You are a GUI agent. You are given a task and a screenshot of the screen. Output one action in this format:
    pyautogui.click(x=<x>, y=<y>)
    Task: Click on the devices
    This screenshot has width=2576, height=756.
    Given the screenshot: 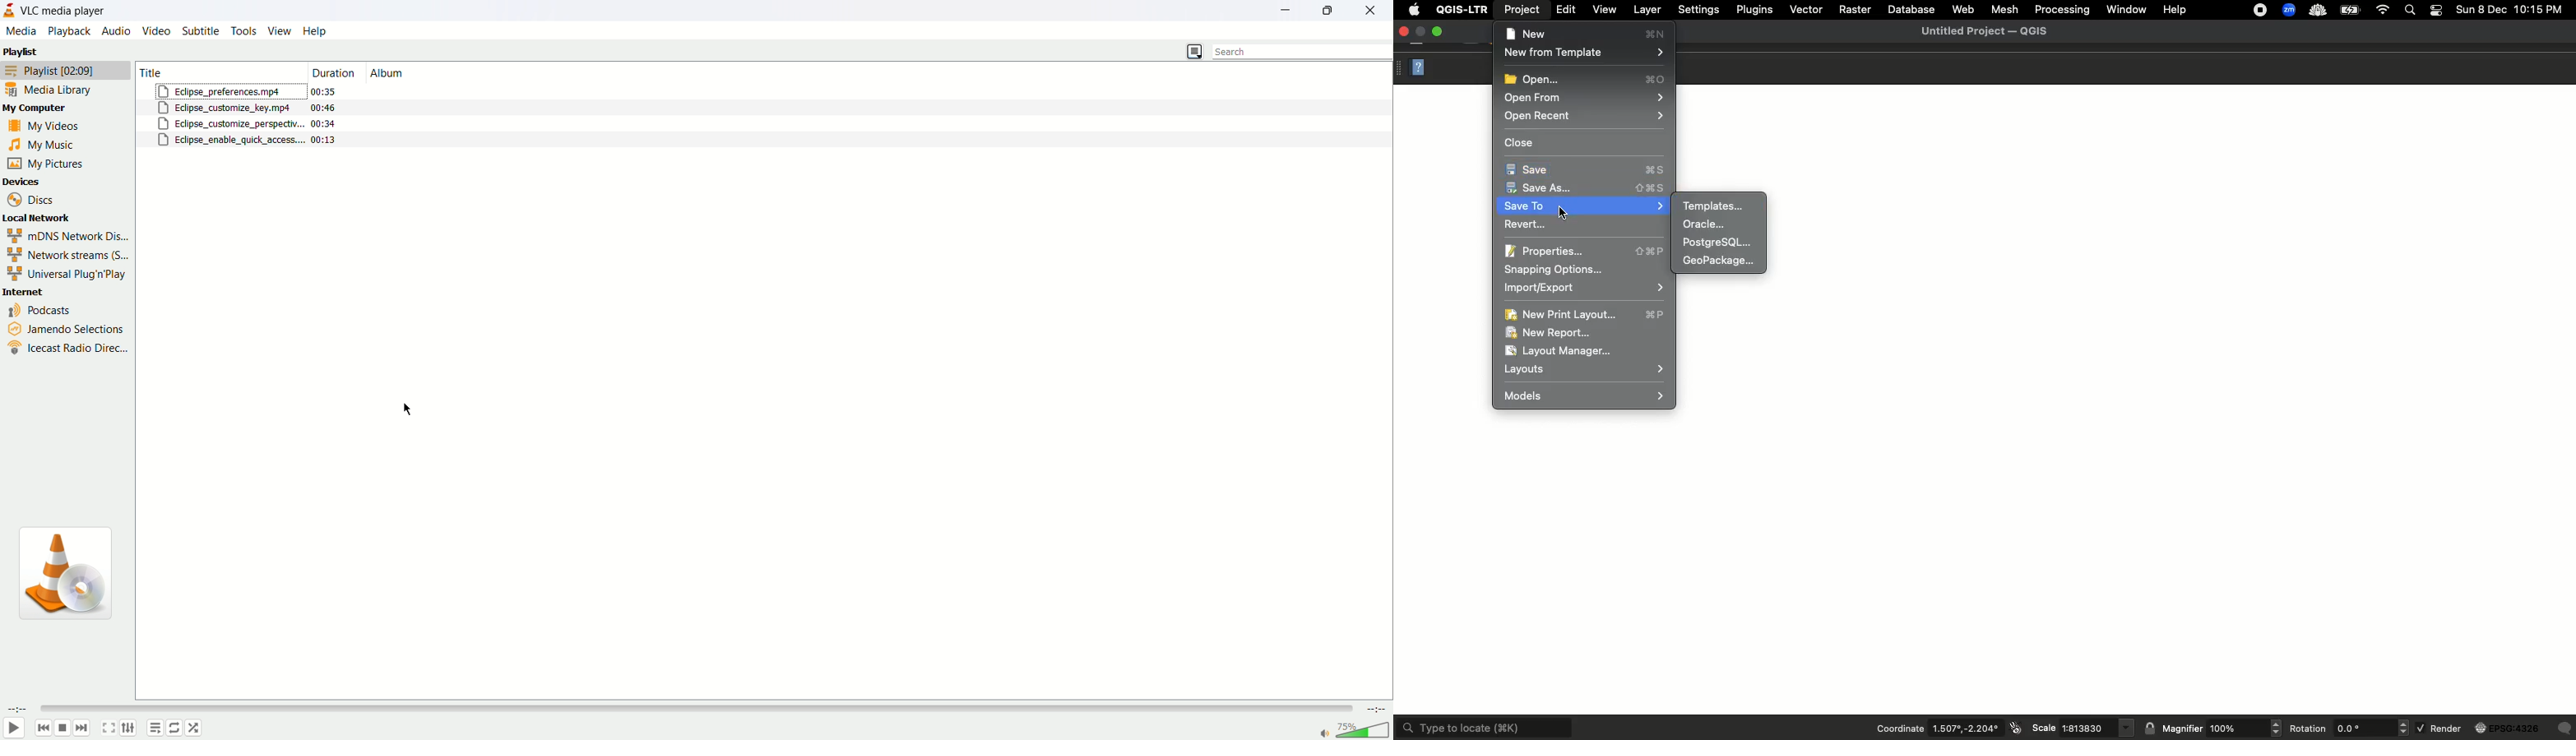 What is the action you would take?
    pyautogui.click(x=33, y=181)
    